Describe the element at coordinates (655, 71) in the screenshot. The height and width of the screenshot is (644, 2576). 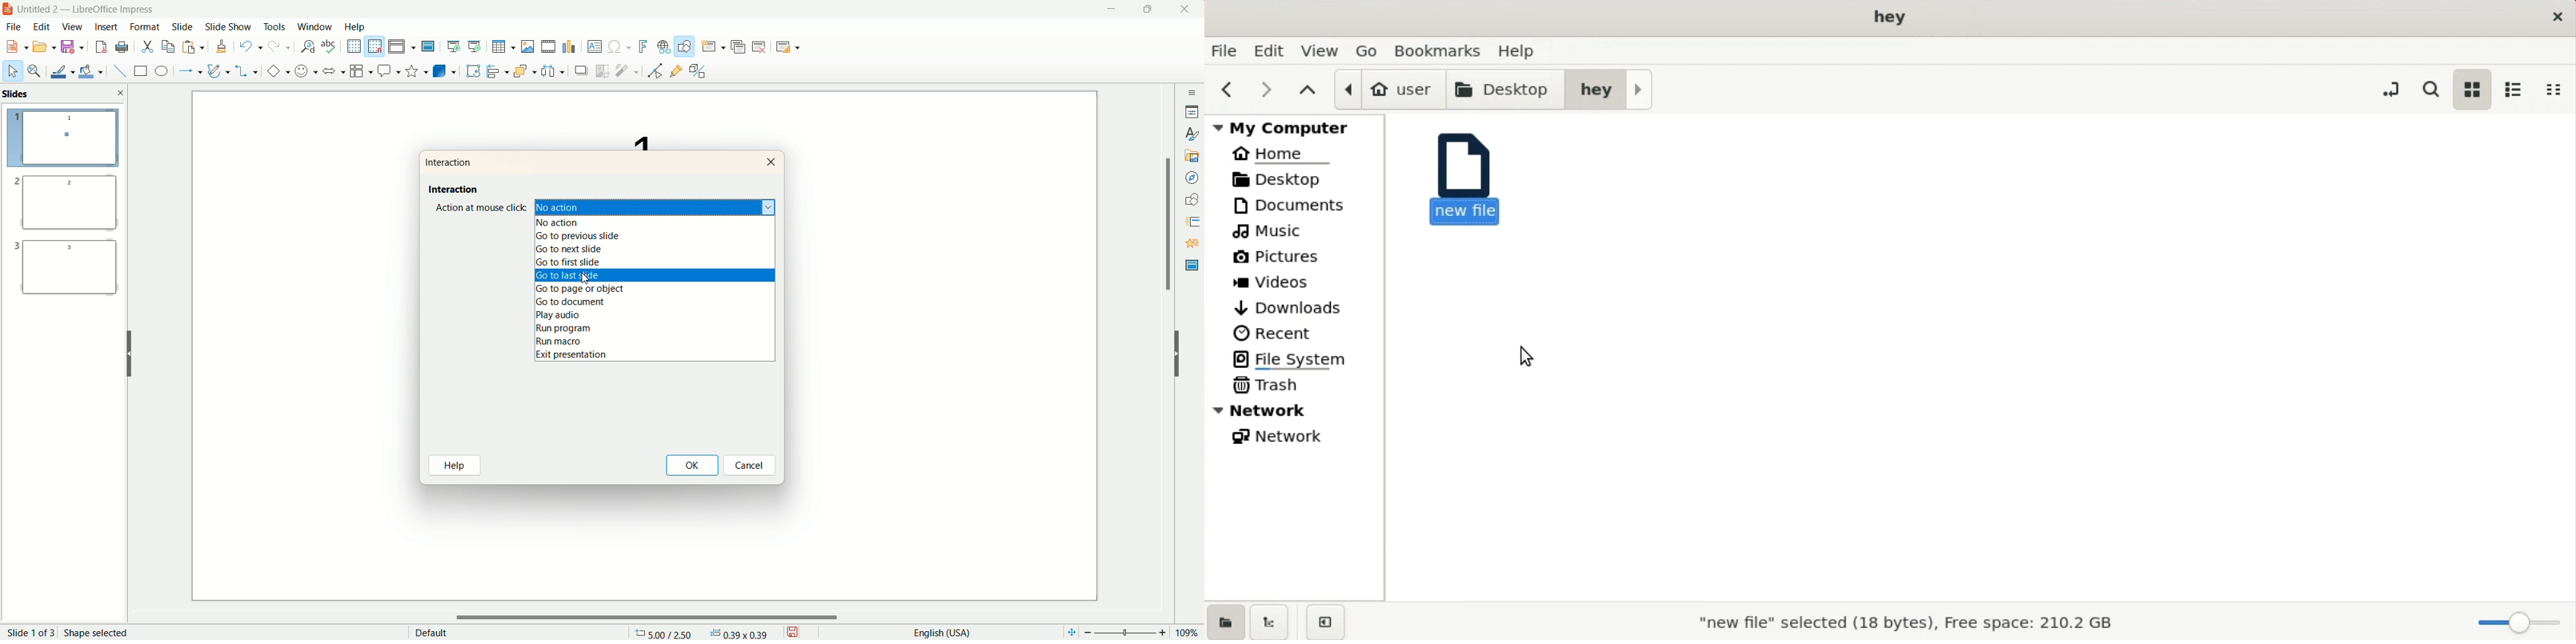
I see `point edit mode` at that location.